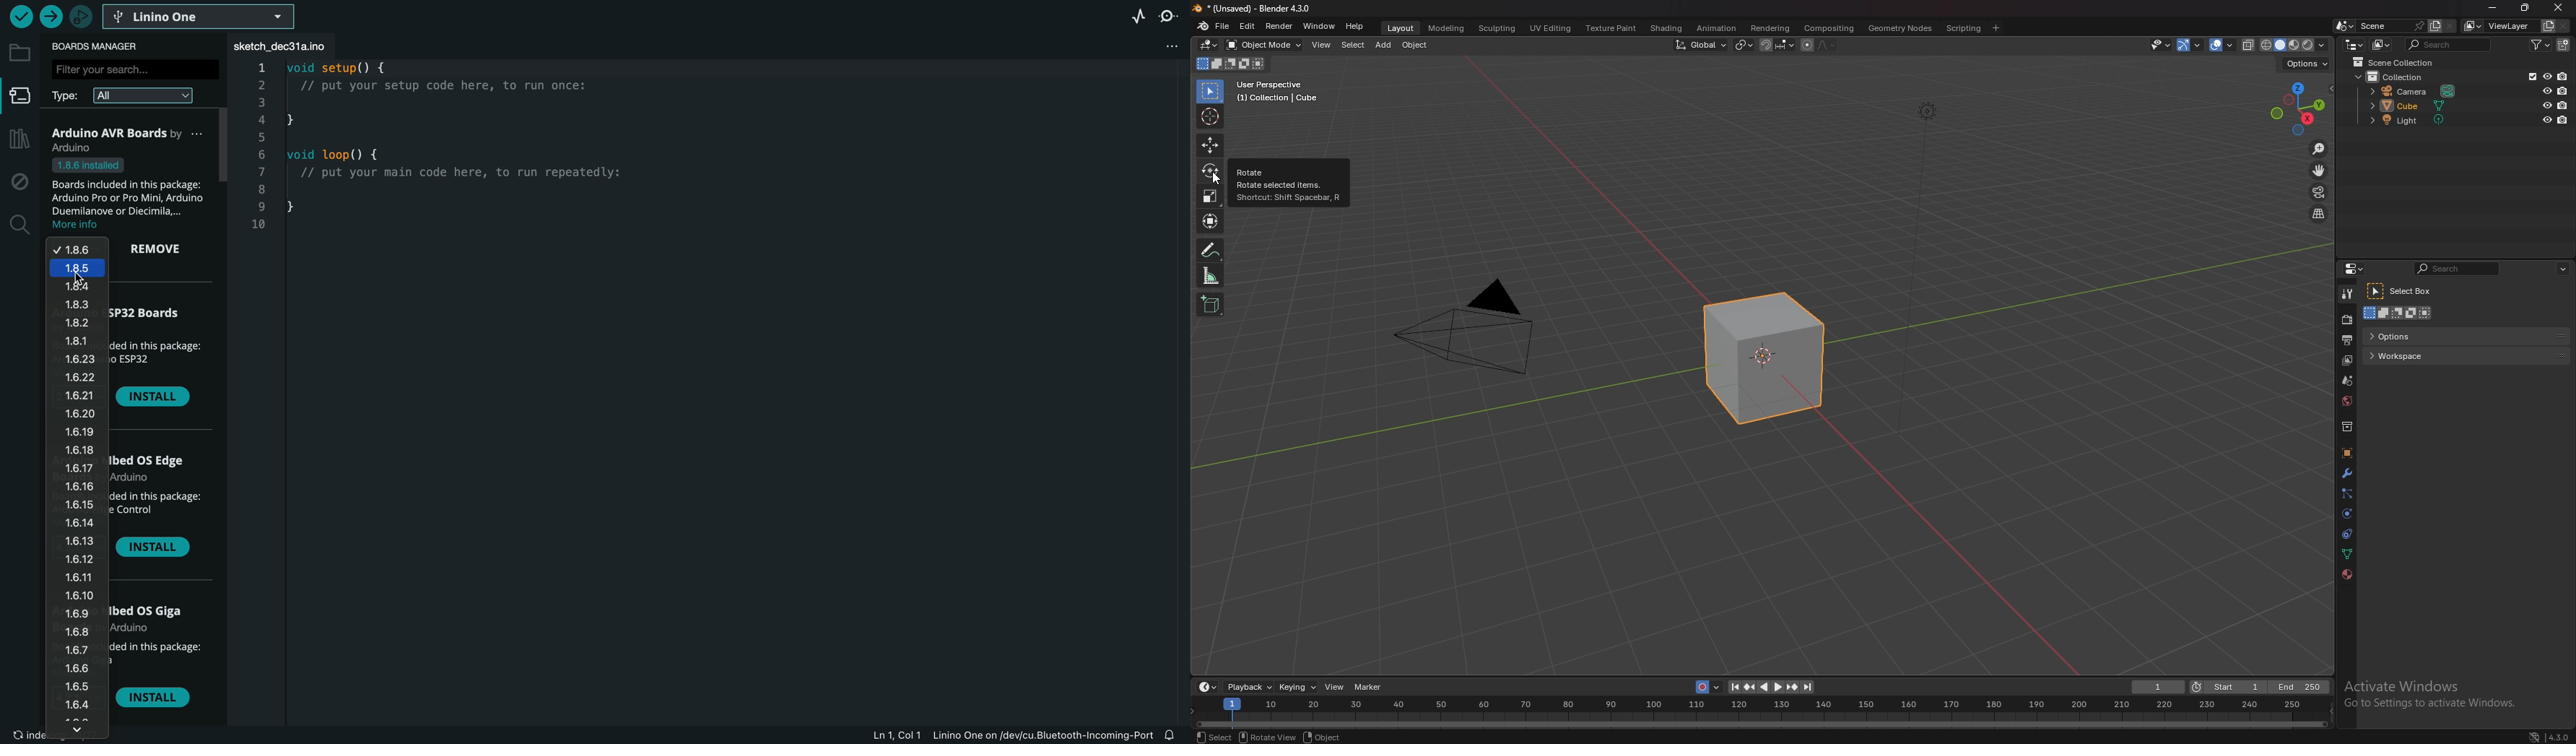  Describe the element at coordinates (2318, 213) in the screenshot. I see `perspective/orthographic` at that location.